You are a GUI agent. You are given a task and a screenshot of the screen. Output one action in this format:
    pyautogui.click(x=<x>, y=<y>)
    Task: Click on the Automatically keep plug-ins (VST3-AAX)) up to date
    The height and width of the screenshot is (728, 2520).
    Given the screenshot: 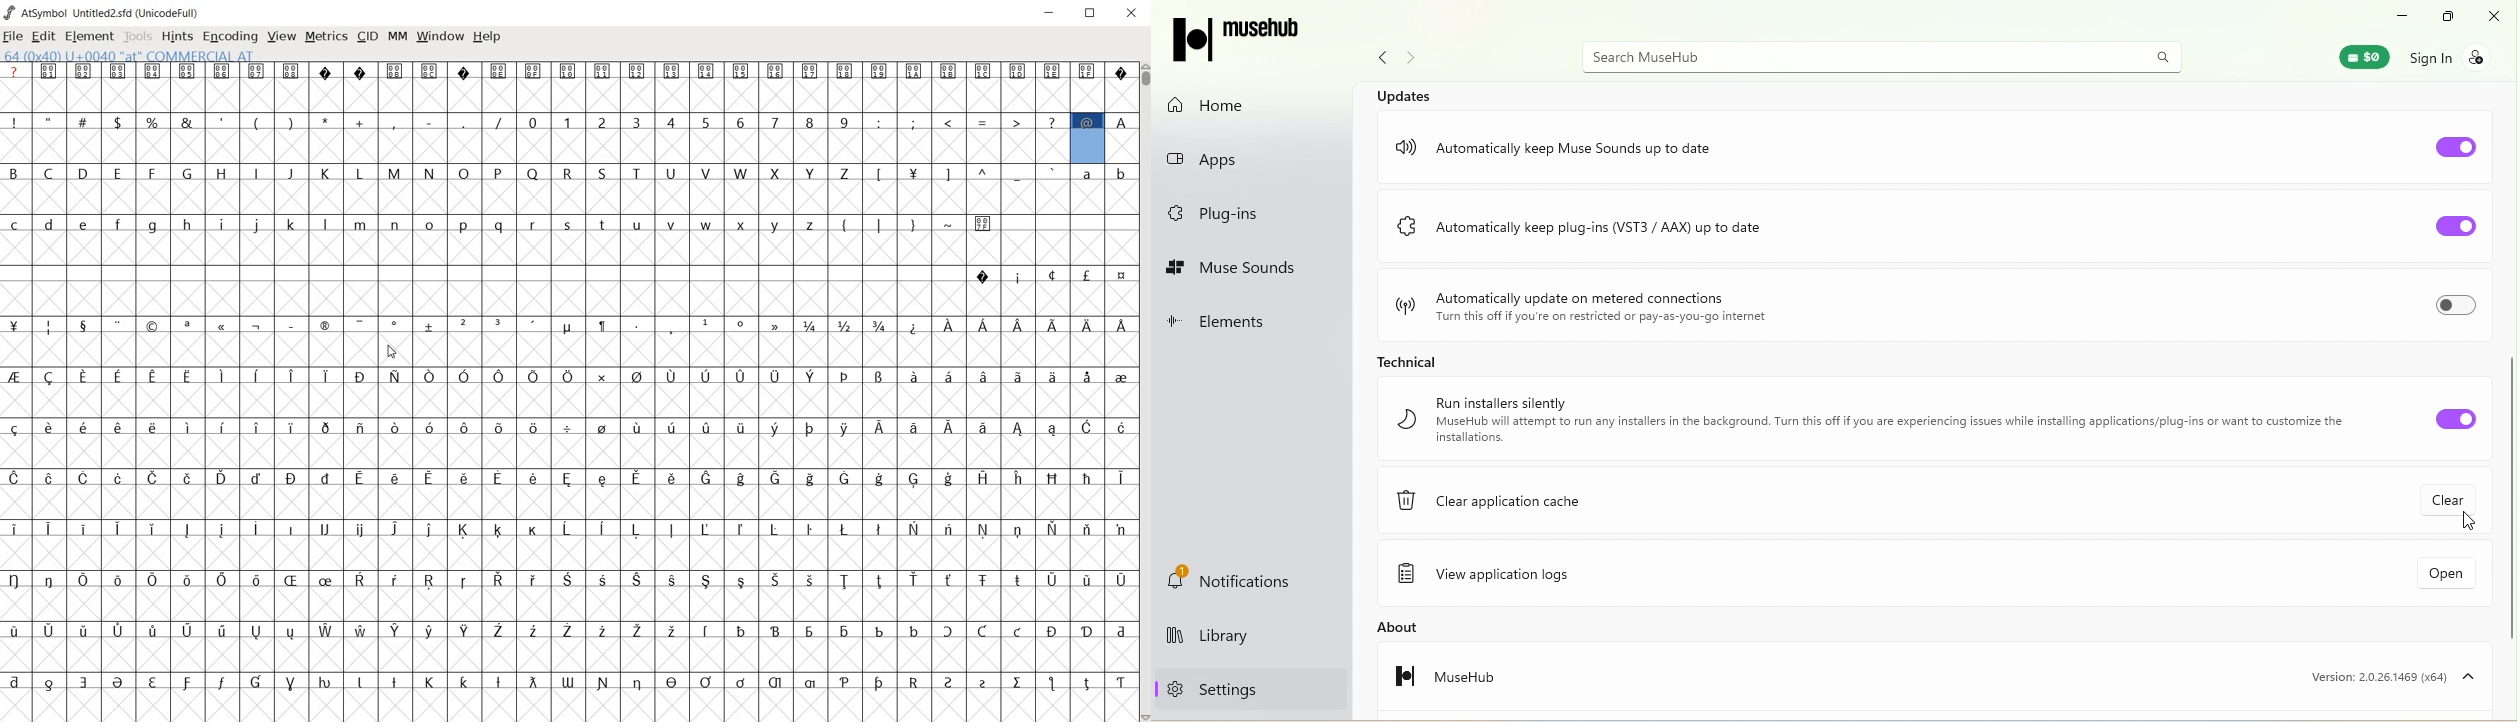 What is the action you would take?
    pyautogui.click(x=1633, y=232)
    